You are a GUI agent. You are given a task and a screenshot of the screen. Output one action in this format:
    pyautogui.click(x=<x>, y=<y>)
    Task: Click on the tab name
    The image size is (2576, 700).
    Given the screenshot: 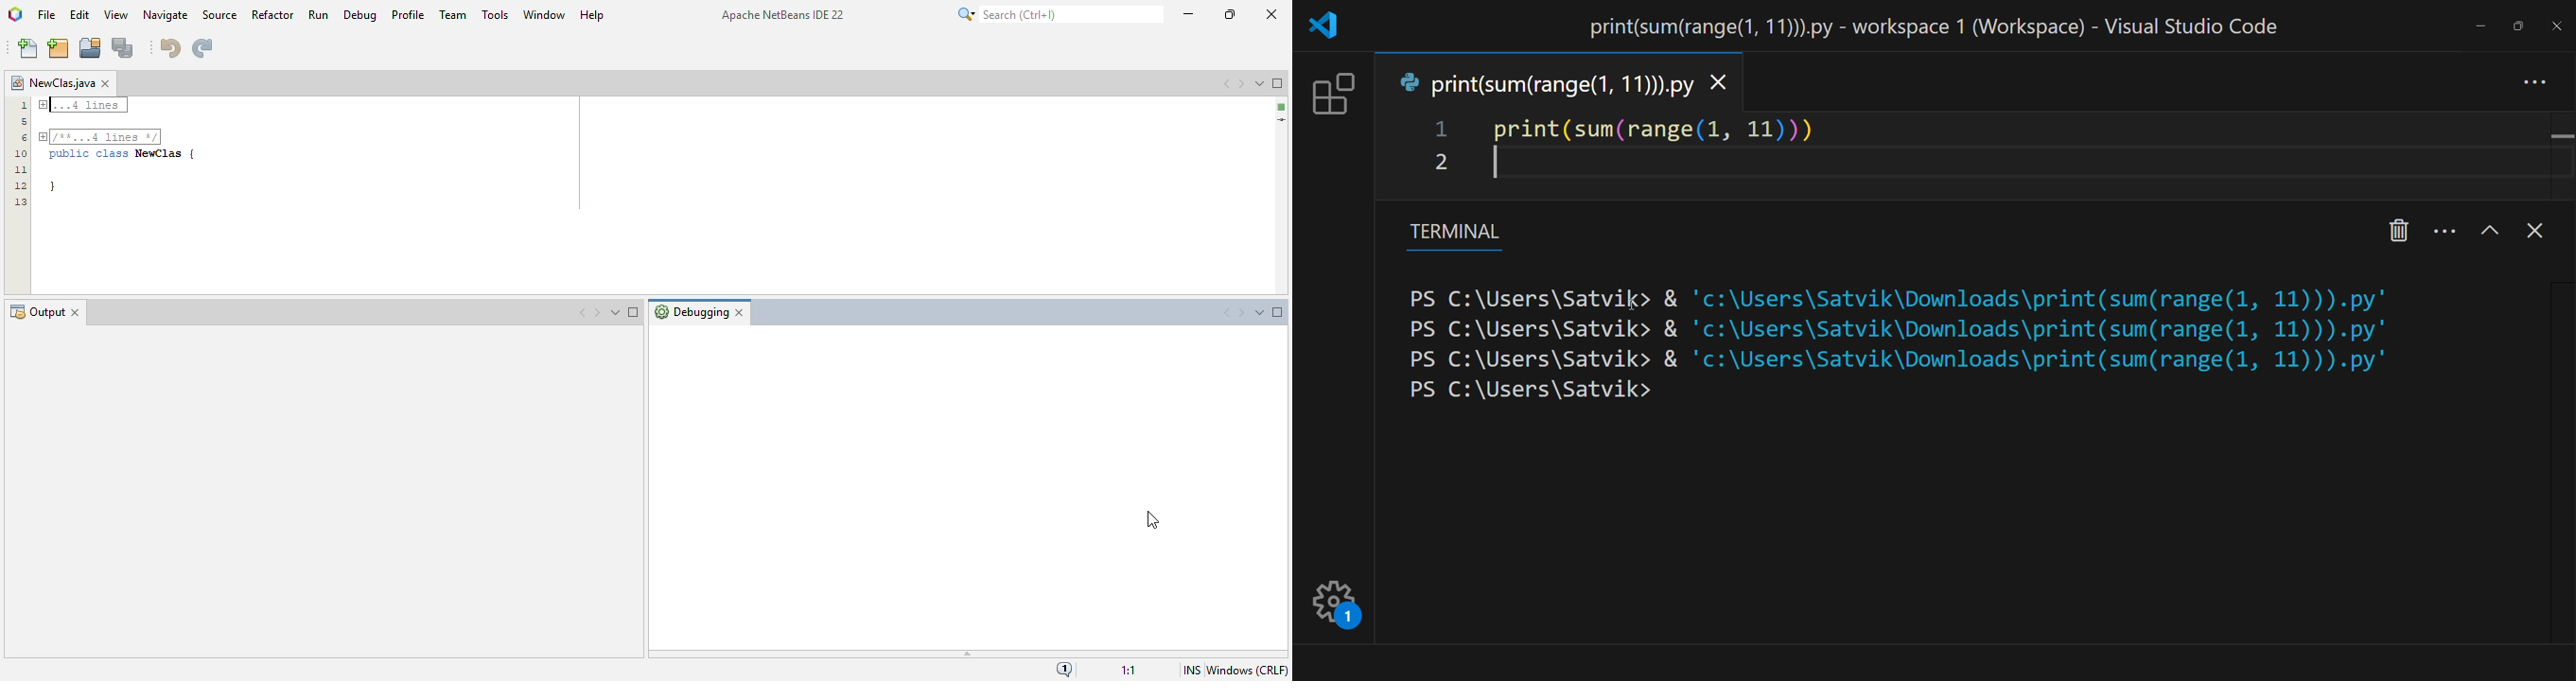 What is the action you would take?
    pyautogui.click(x=1545, y=81)
    